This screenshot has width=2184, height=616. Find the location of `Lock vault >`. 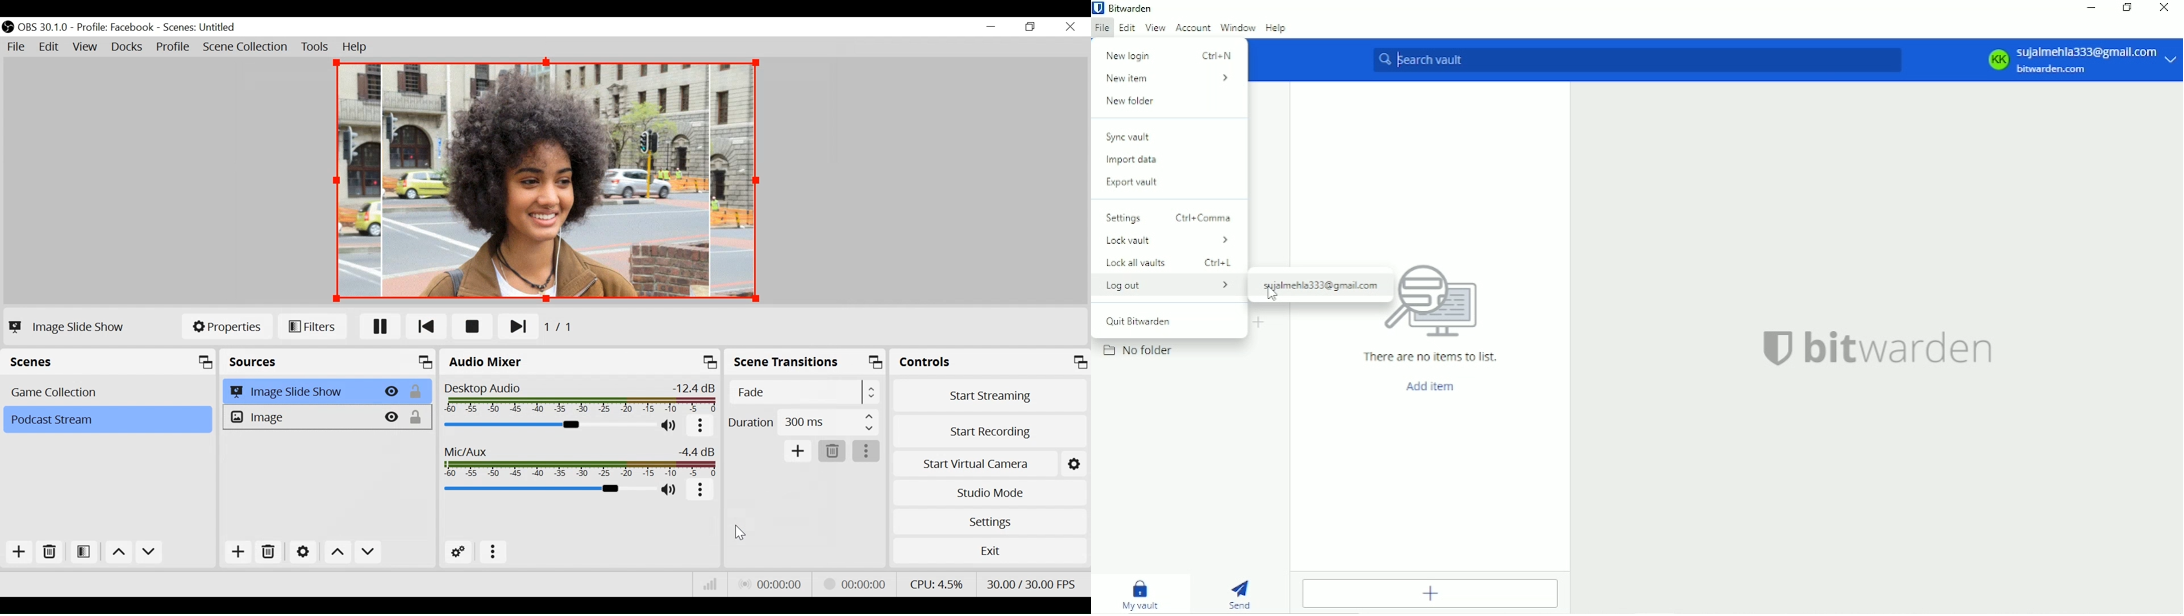

Lock vault > is located at coordinates (1168, 240).